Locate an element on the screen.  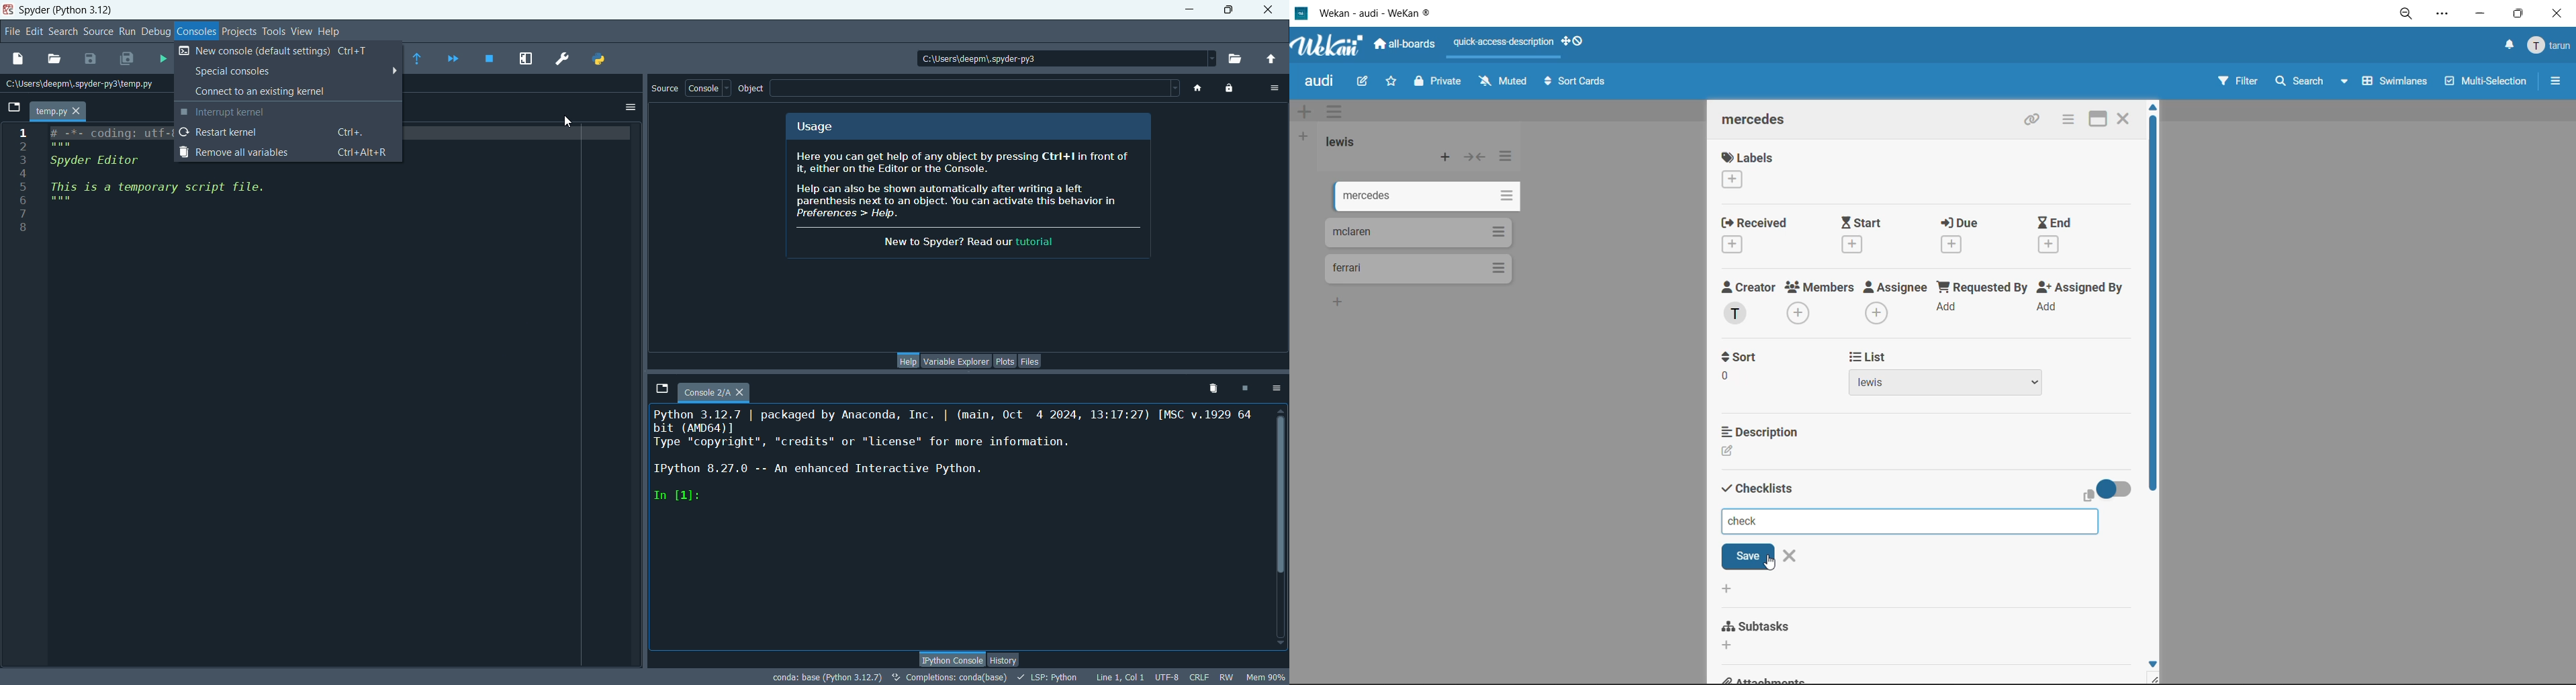
variable explorer is located at coordinates (955, 361).